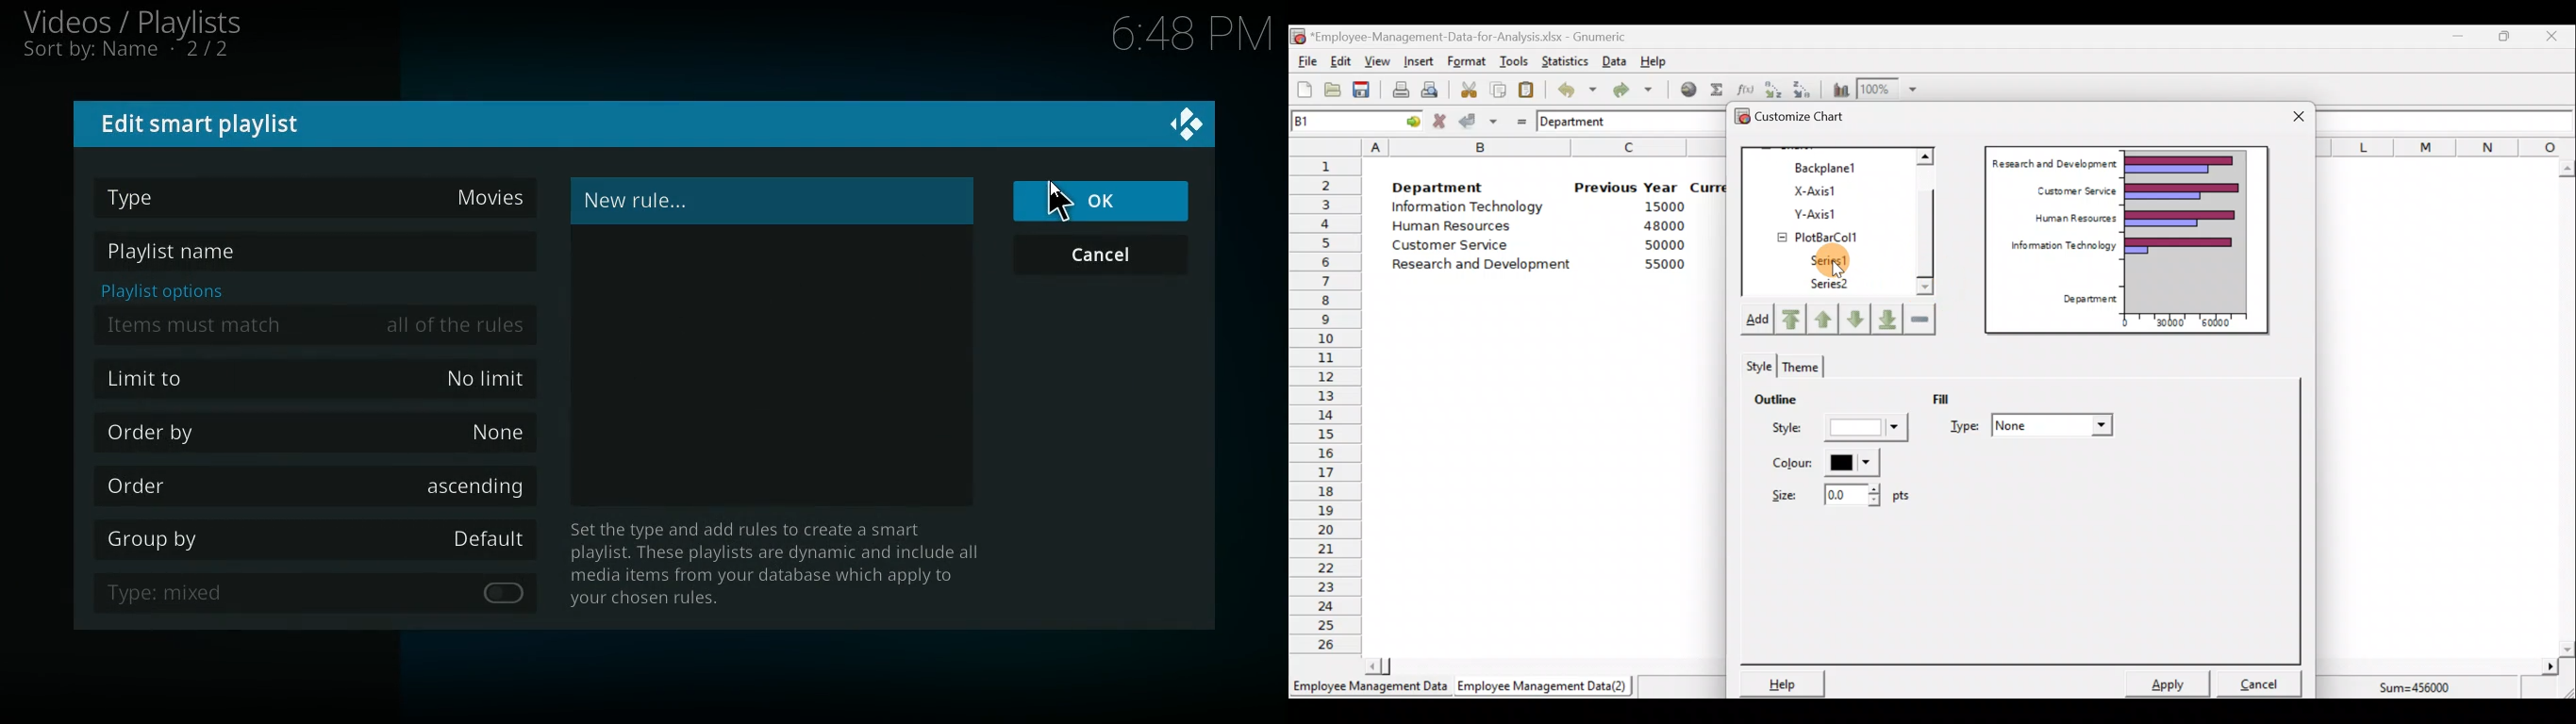  I want to click on Customer Service, so click(1453, 248).